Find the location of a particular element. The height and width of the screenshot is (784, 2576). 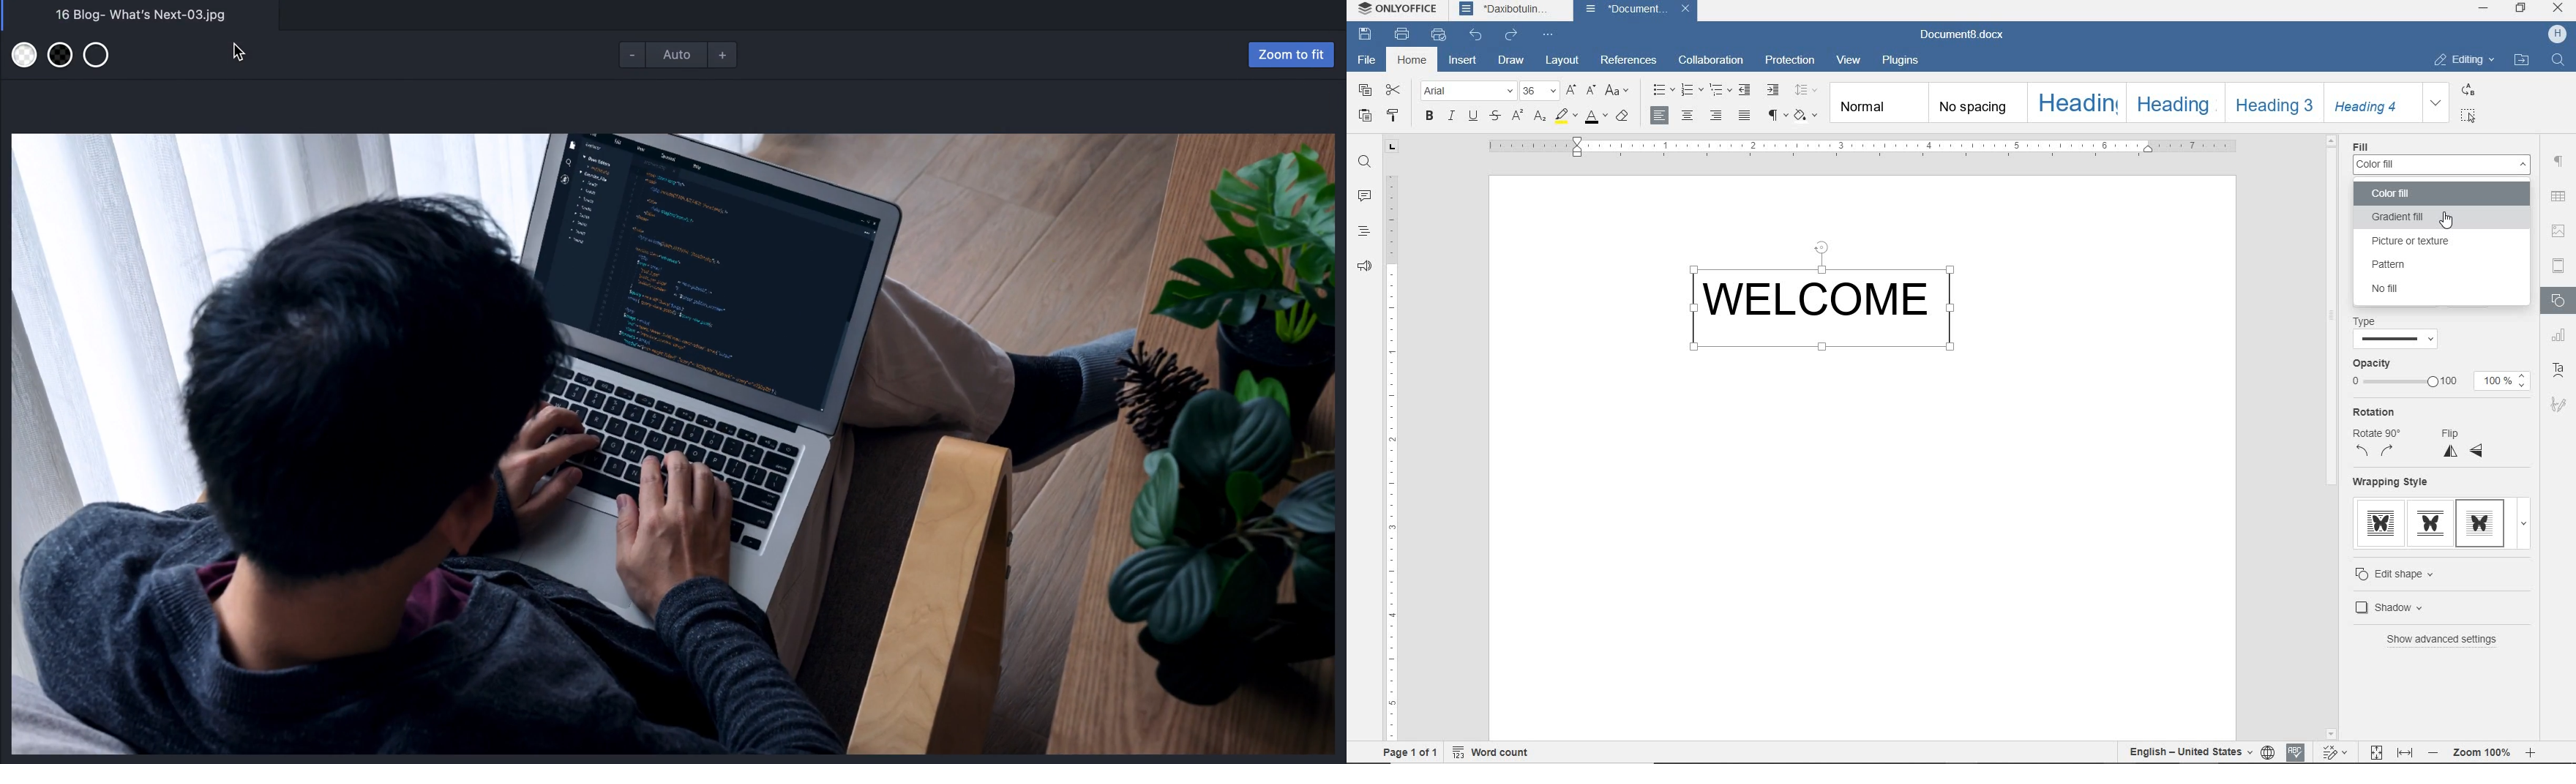

COPY STYLE is located at coordinates (1395, 114).